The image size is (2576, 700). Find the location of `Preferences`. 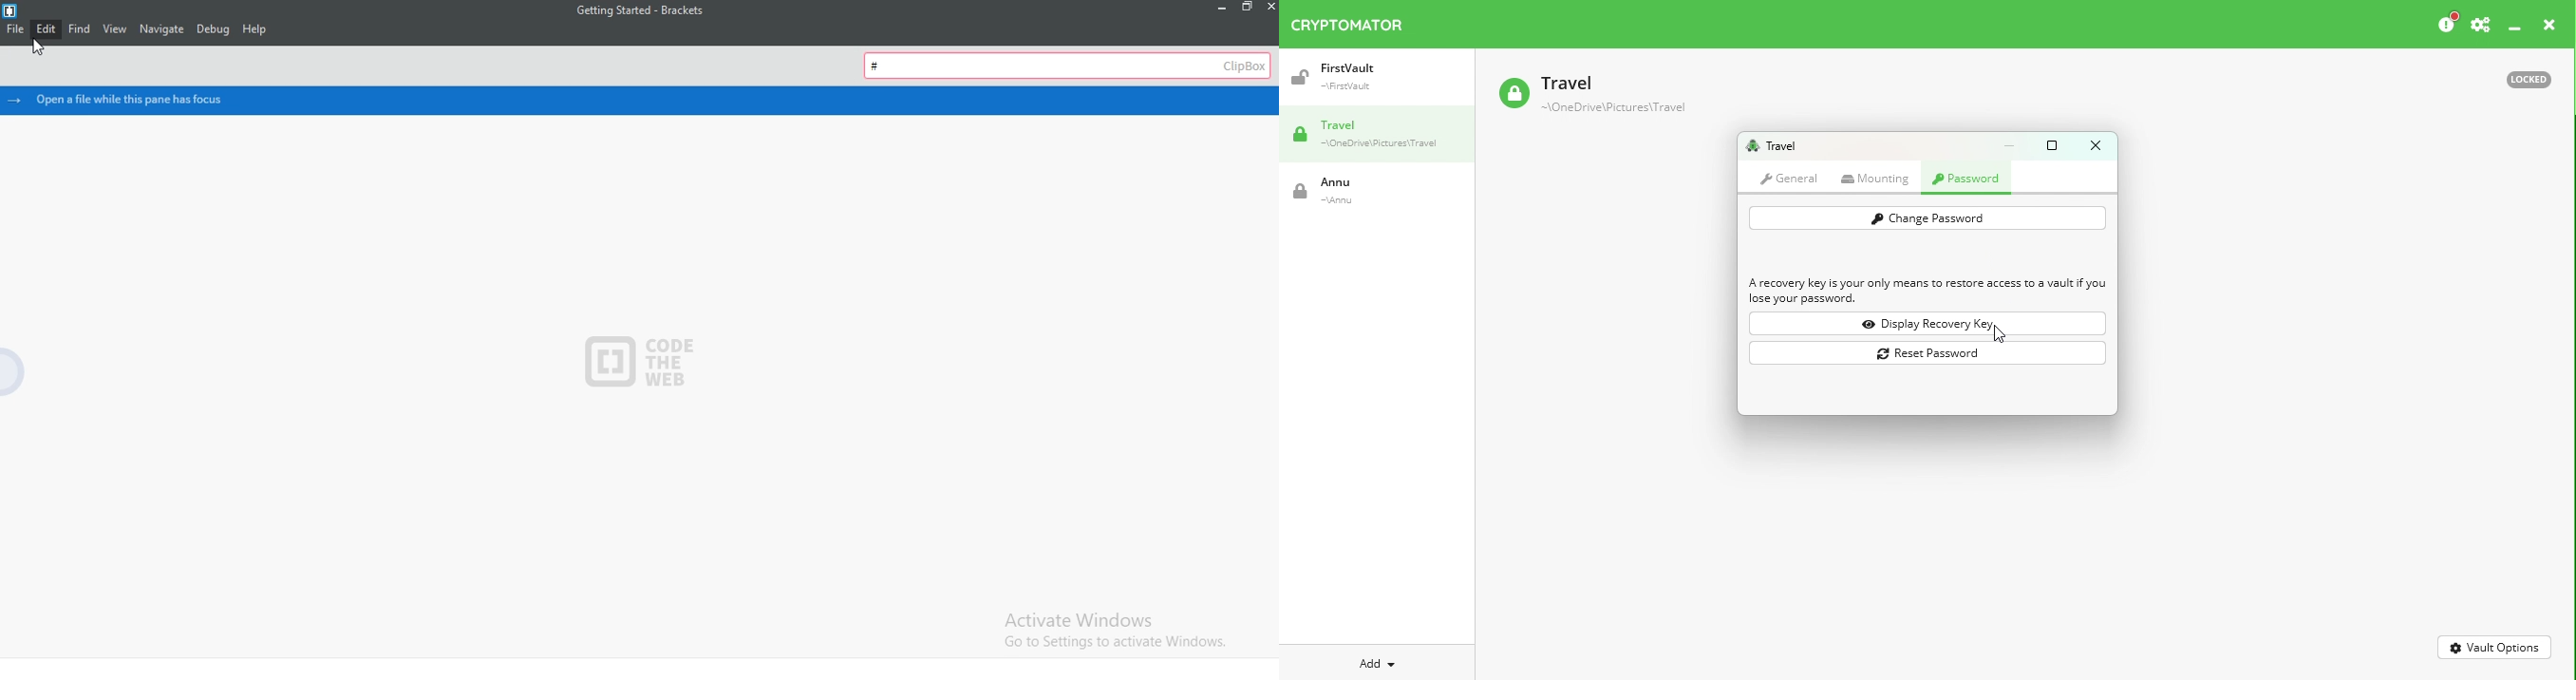

Preferences is located at coordinates (2480, 26).